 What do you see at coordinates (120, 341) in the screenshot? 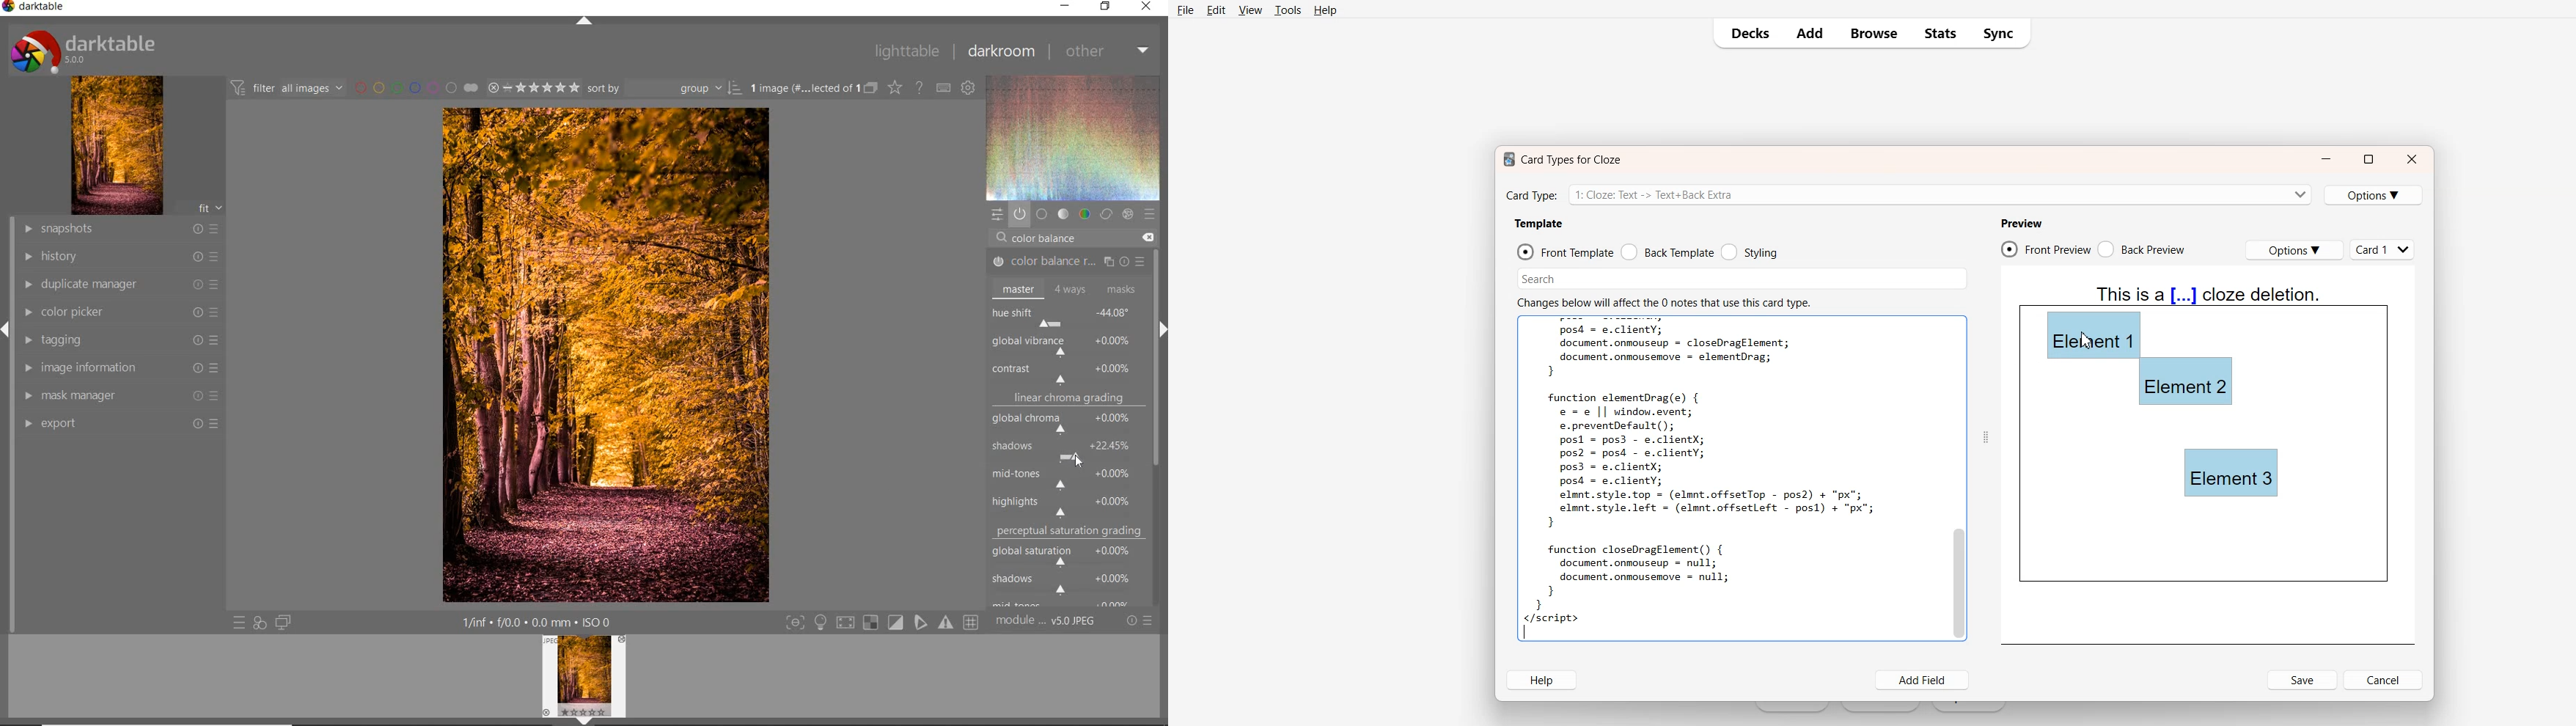
I see `tagging` at bounding box center [120, 341].